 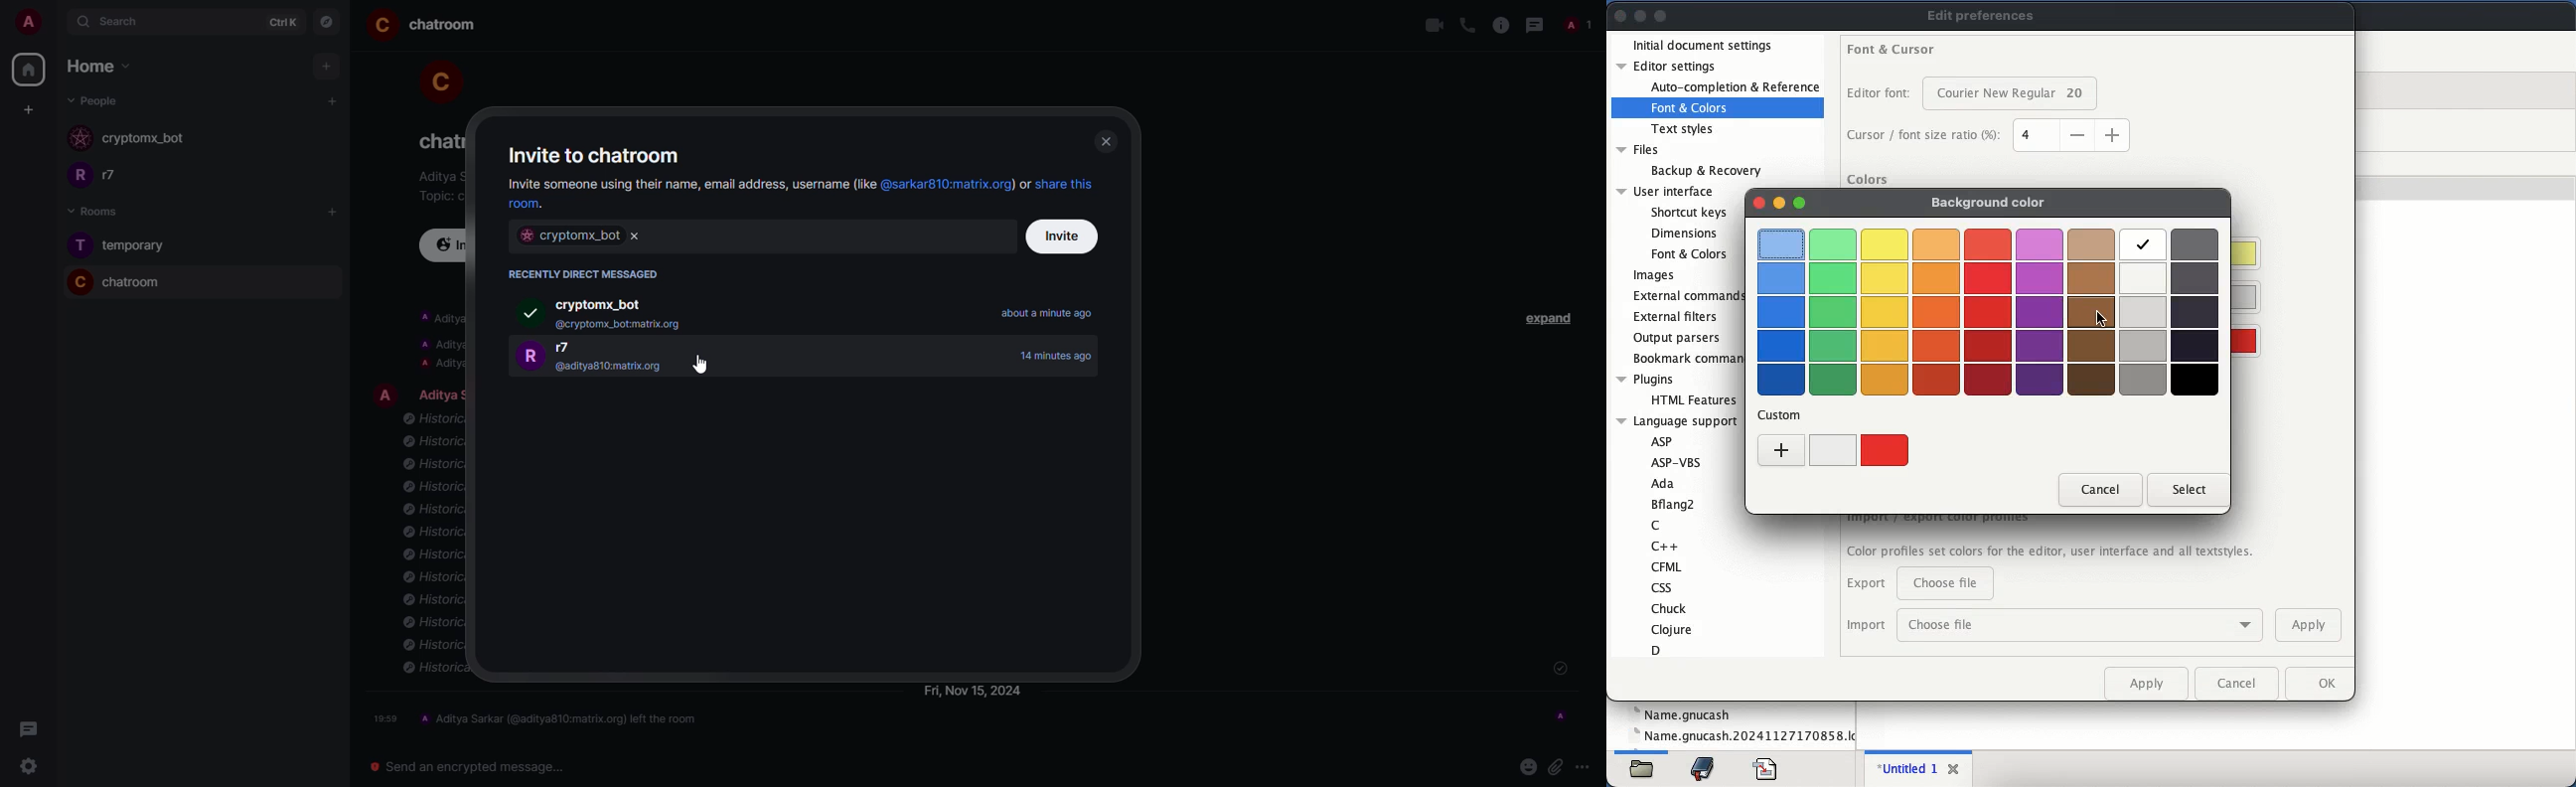 What do you see at coordinates (1559, 669) in the screenshot?
I see `sent` at bounding box center [1559, 669].